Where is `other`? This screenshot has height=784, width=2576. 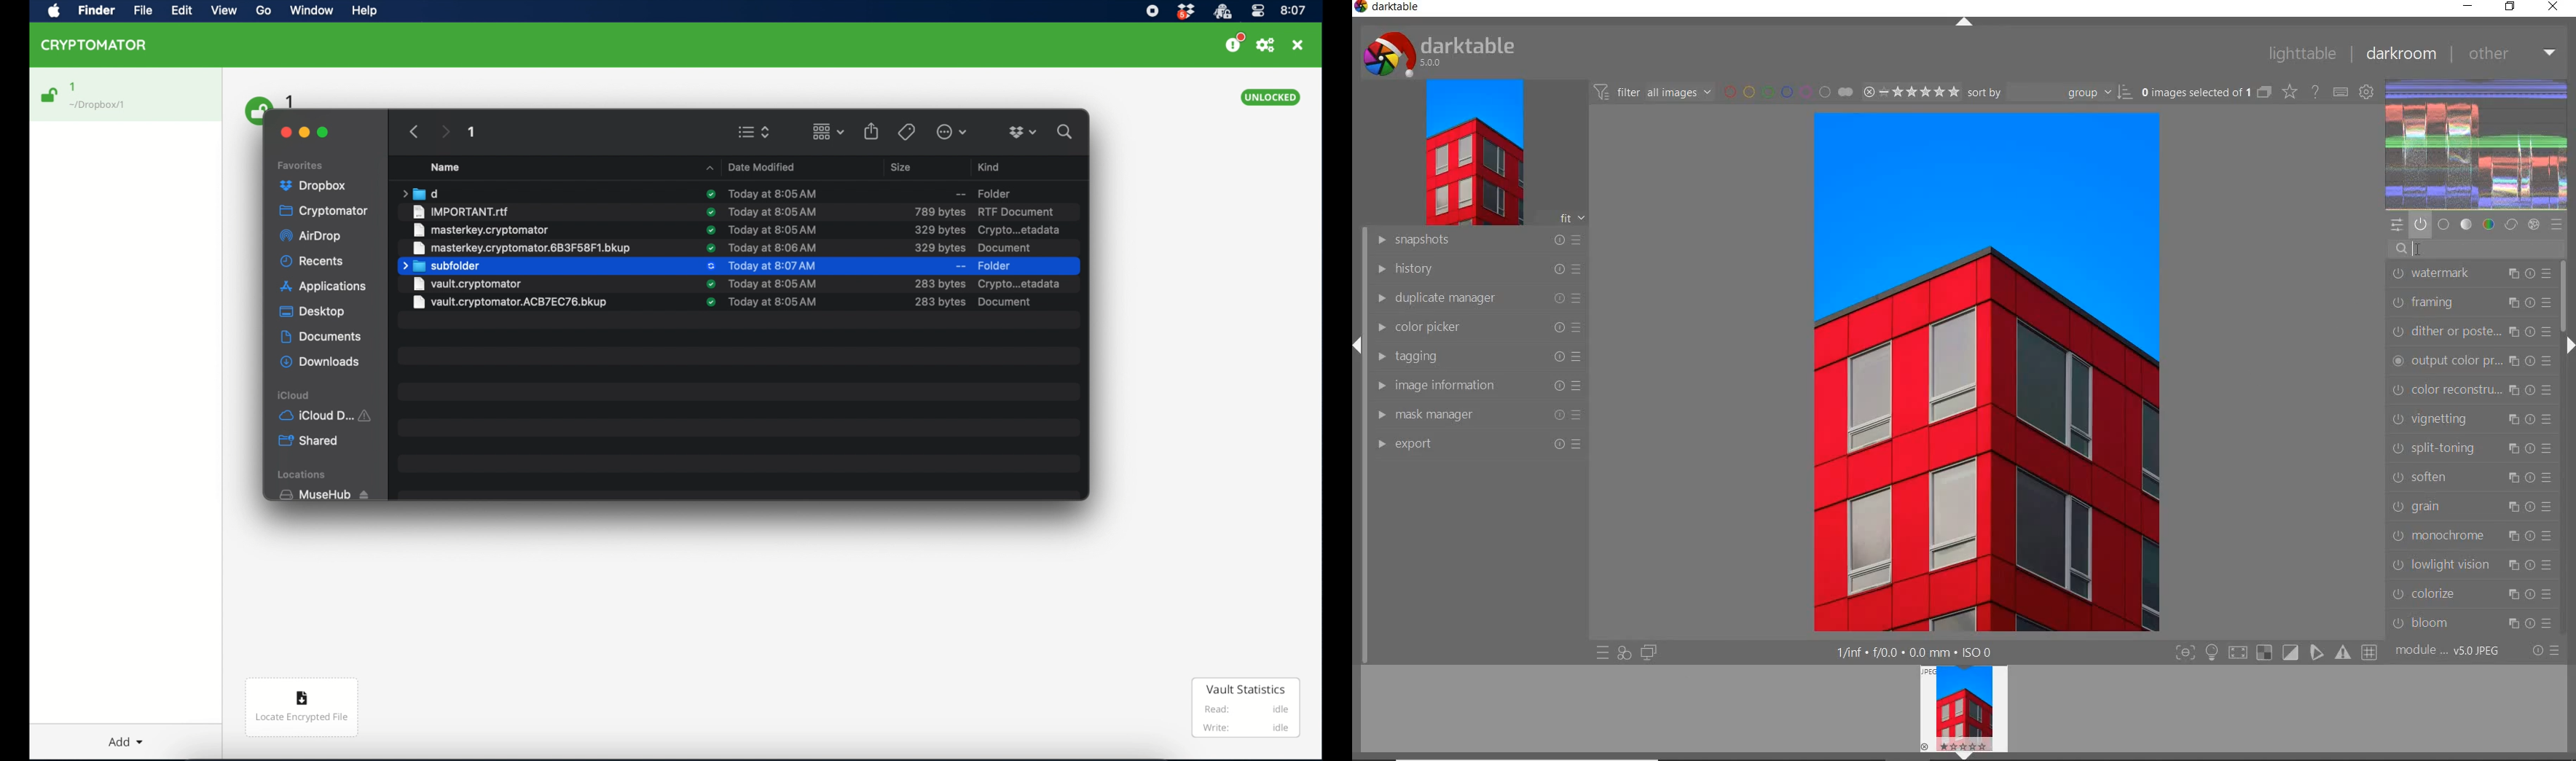
other is located at coordinates (2512, 52).